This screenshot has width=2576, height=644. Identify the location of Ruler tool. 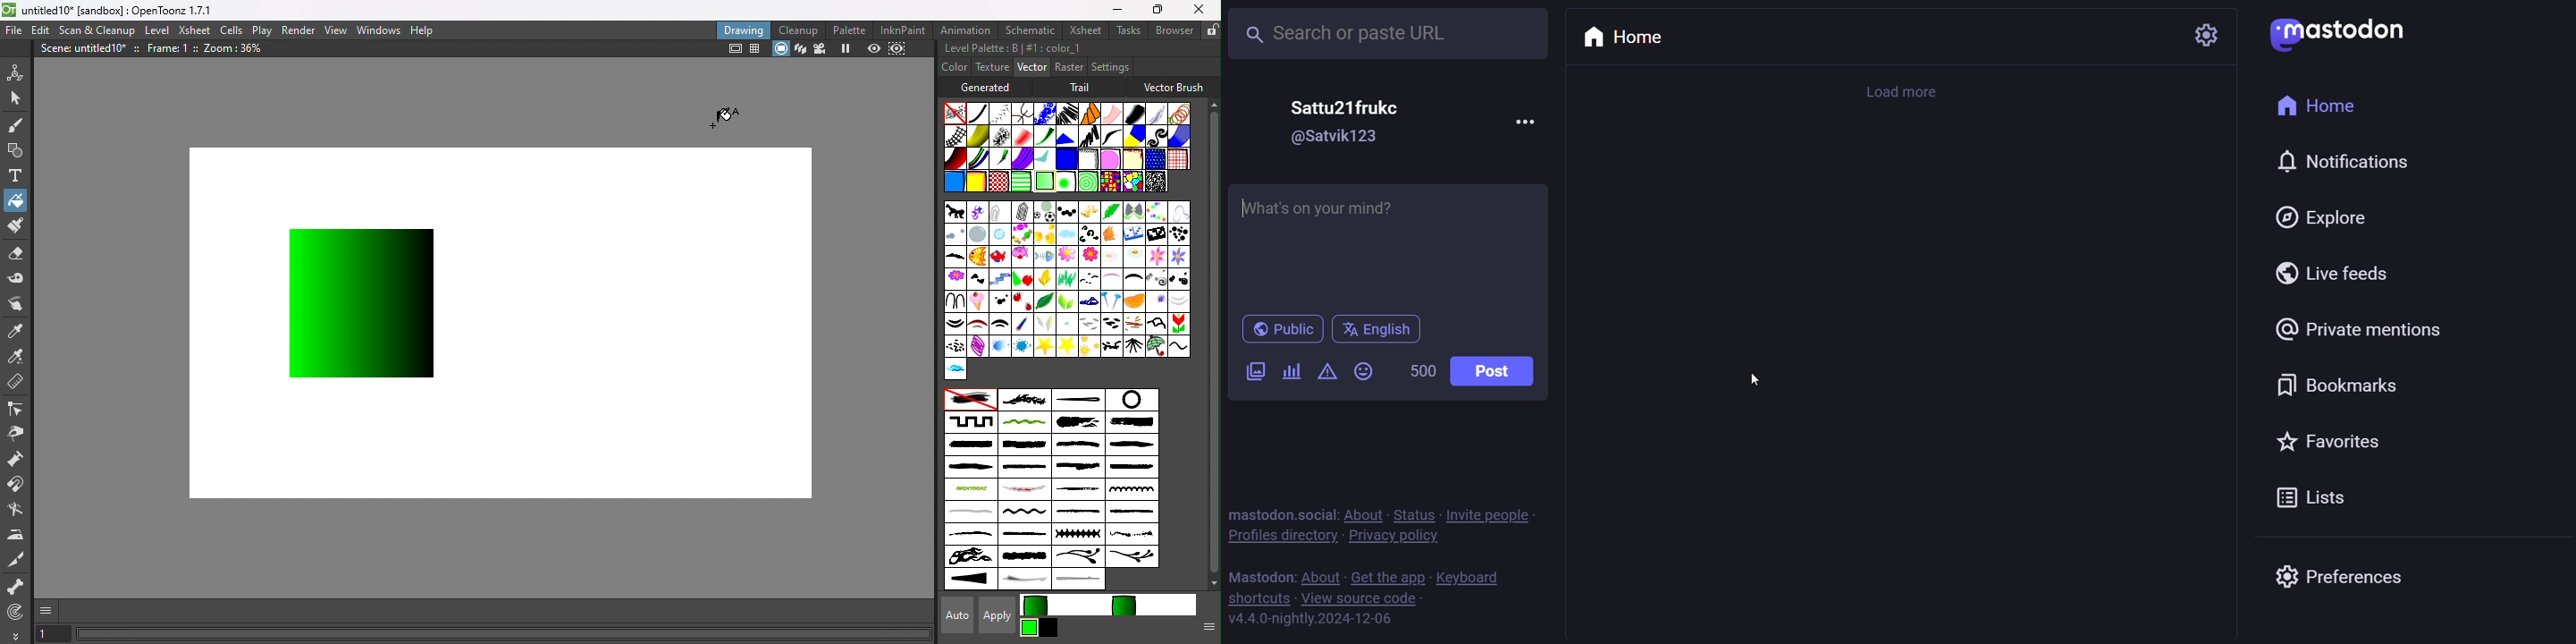
(16, 384).